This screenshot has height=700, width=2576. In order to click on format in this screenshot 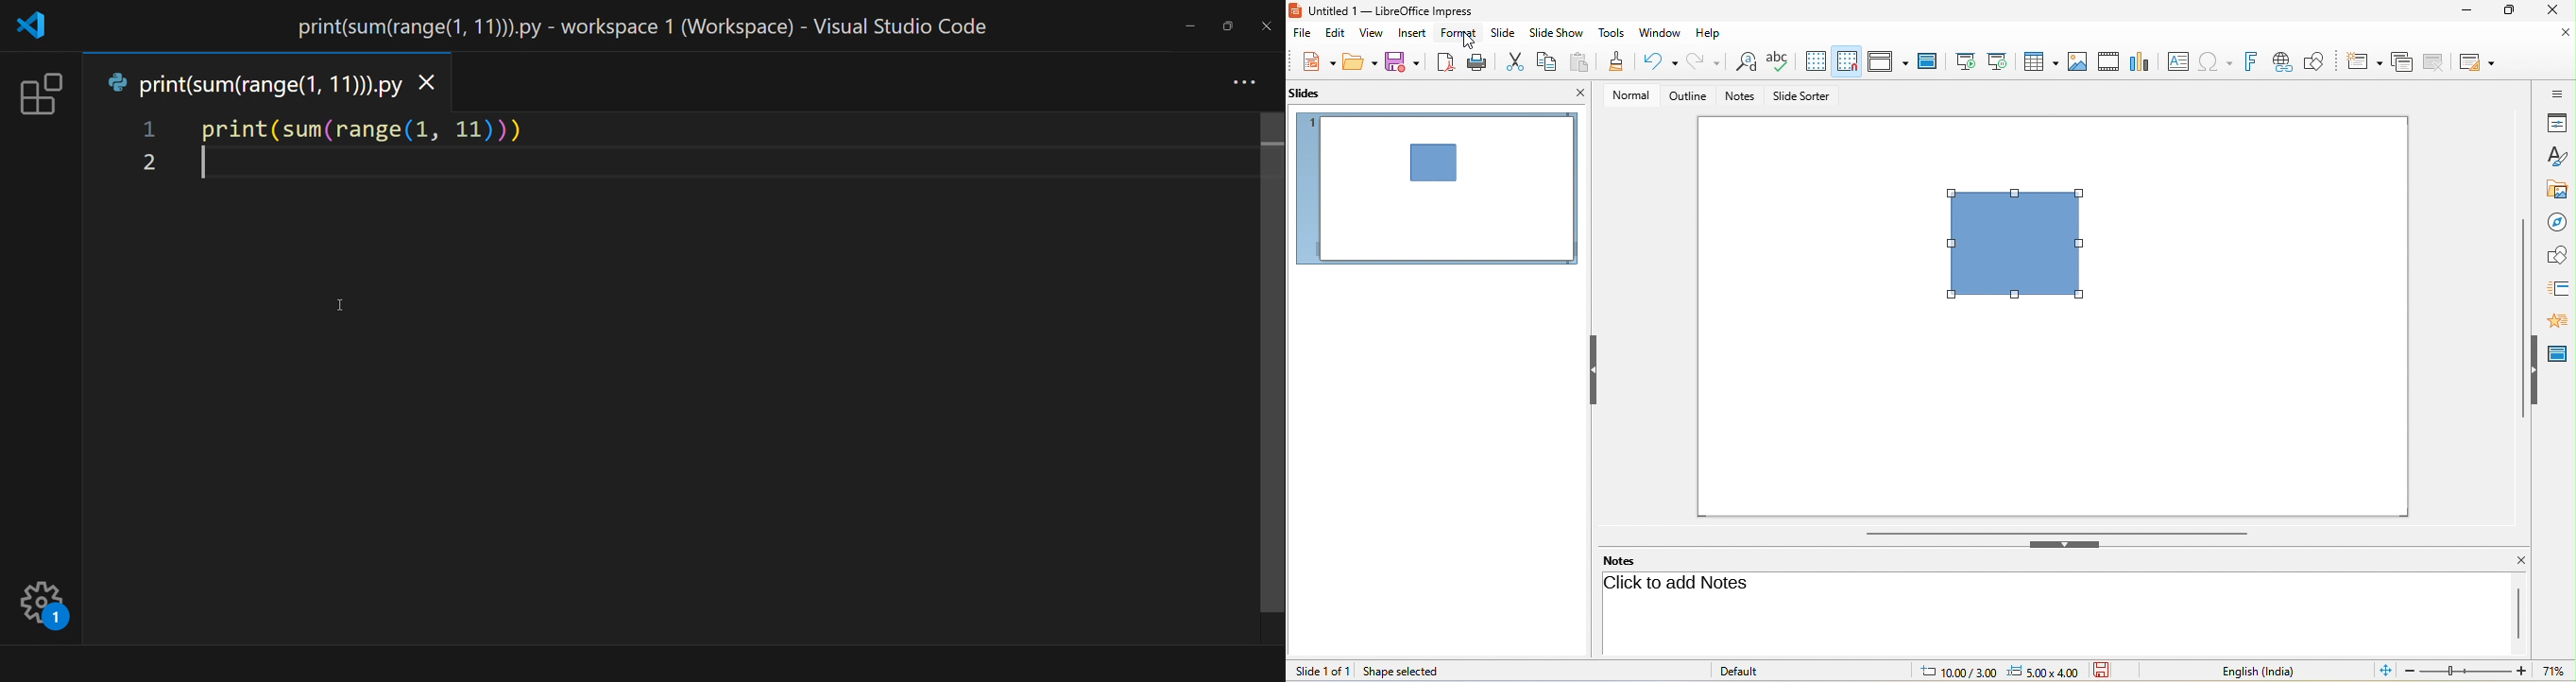, I will do `click(1461, 33)`.